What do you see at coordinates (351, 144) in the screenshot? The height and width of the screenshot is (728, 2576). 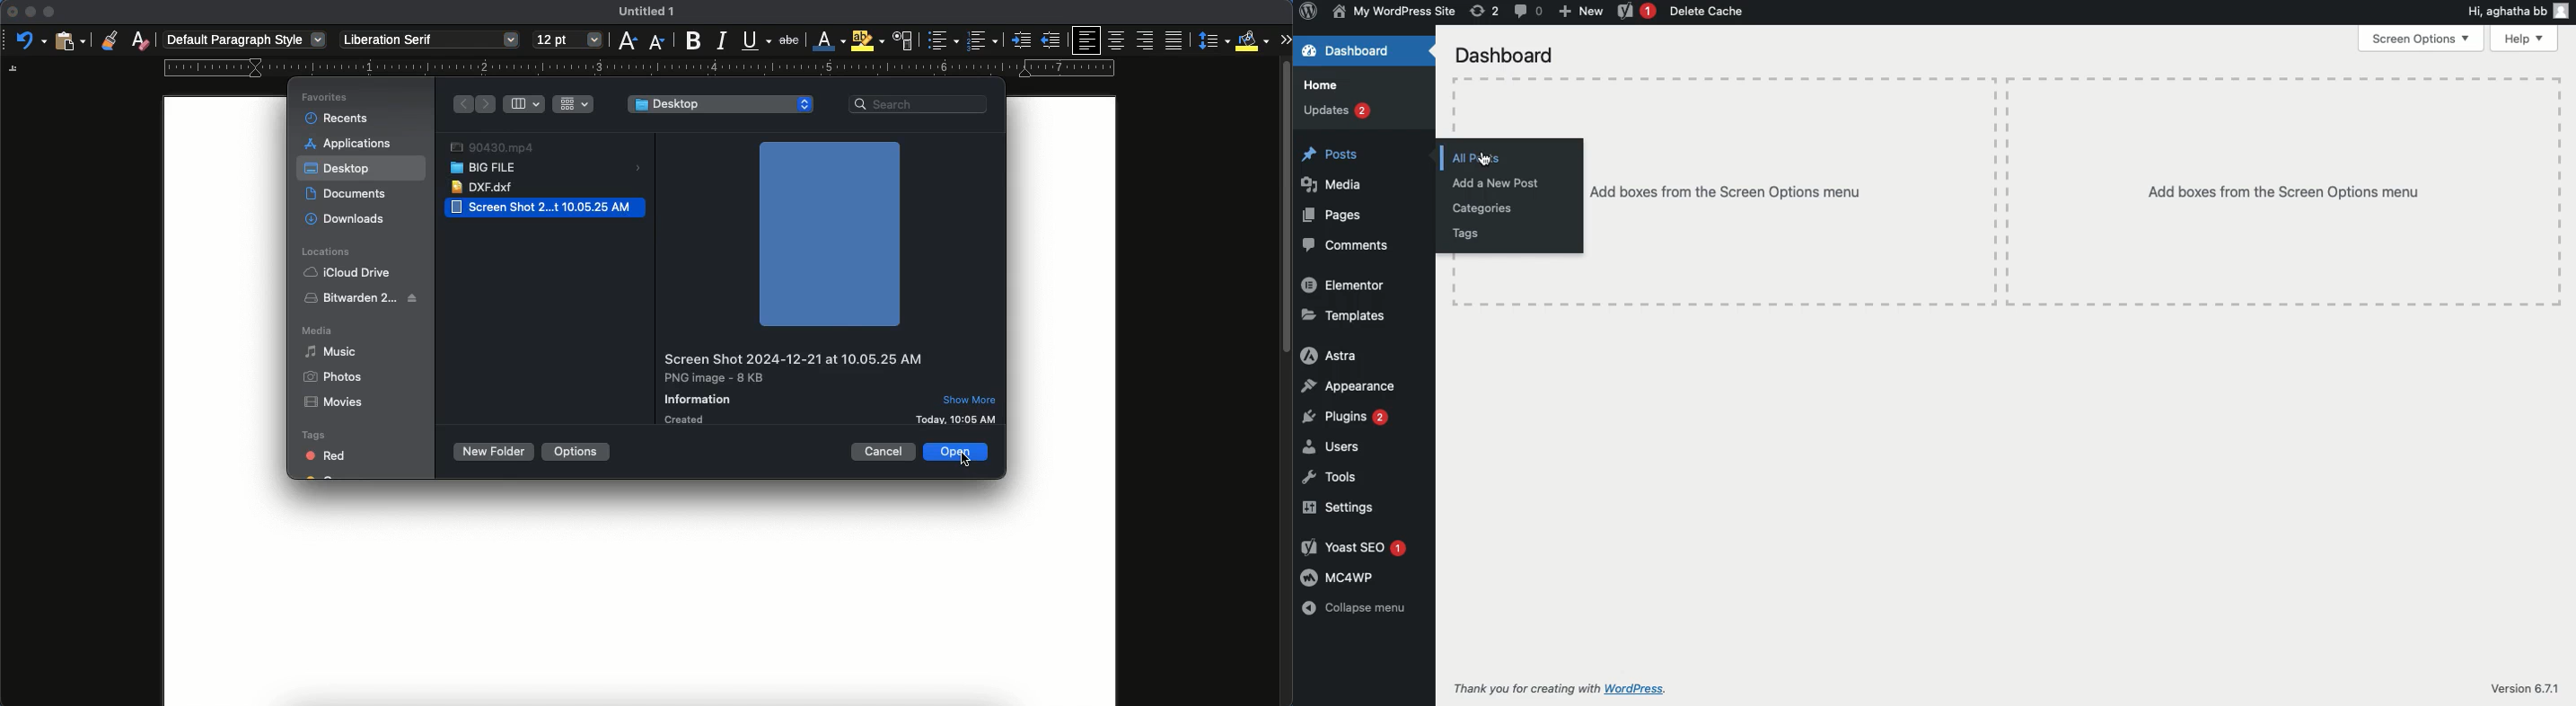 I see `applications ` at bounding box center [351, 144].